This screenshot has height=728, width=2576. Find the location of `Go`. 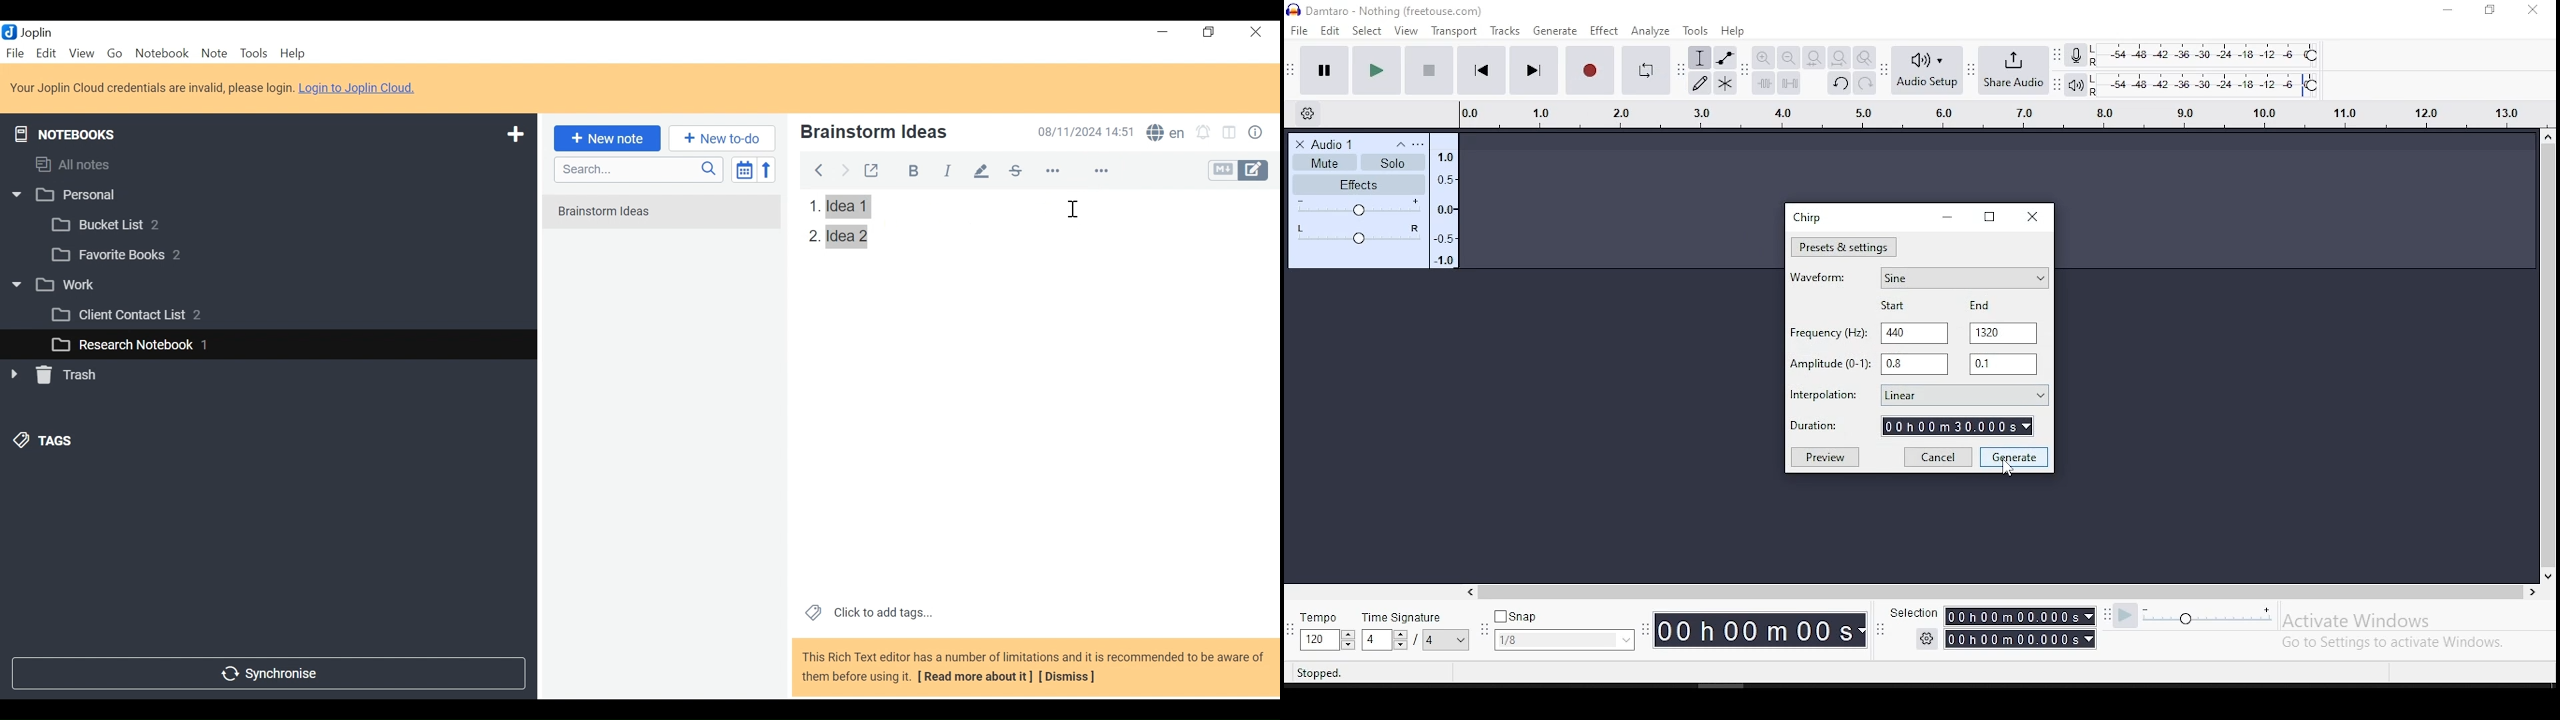

Go is located at coordinates (114, 52).